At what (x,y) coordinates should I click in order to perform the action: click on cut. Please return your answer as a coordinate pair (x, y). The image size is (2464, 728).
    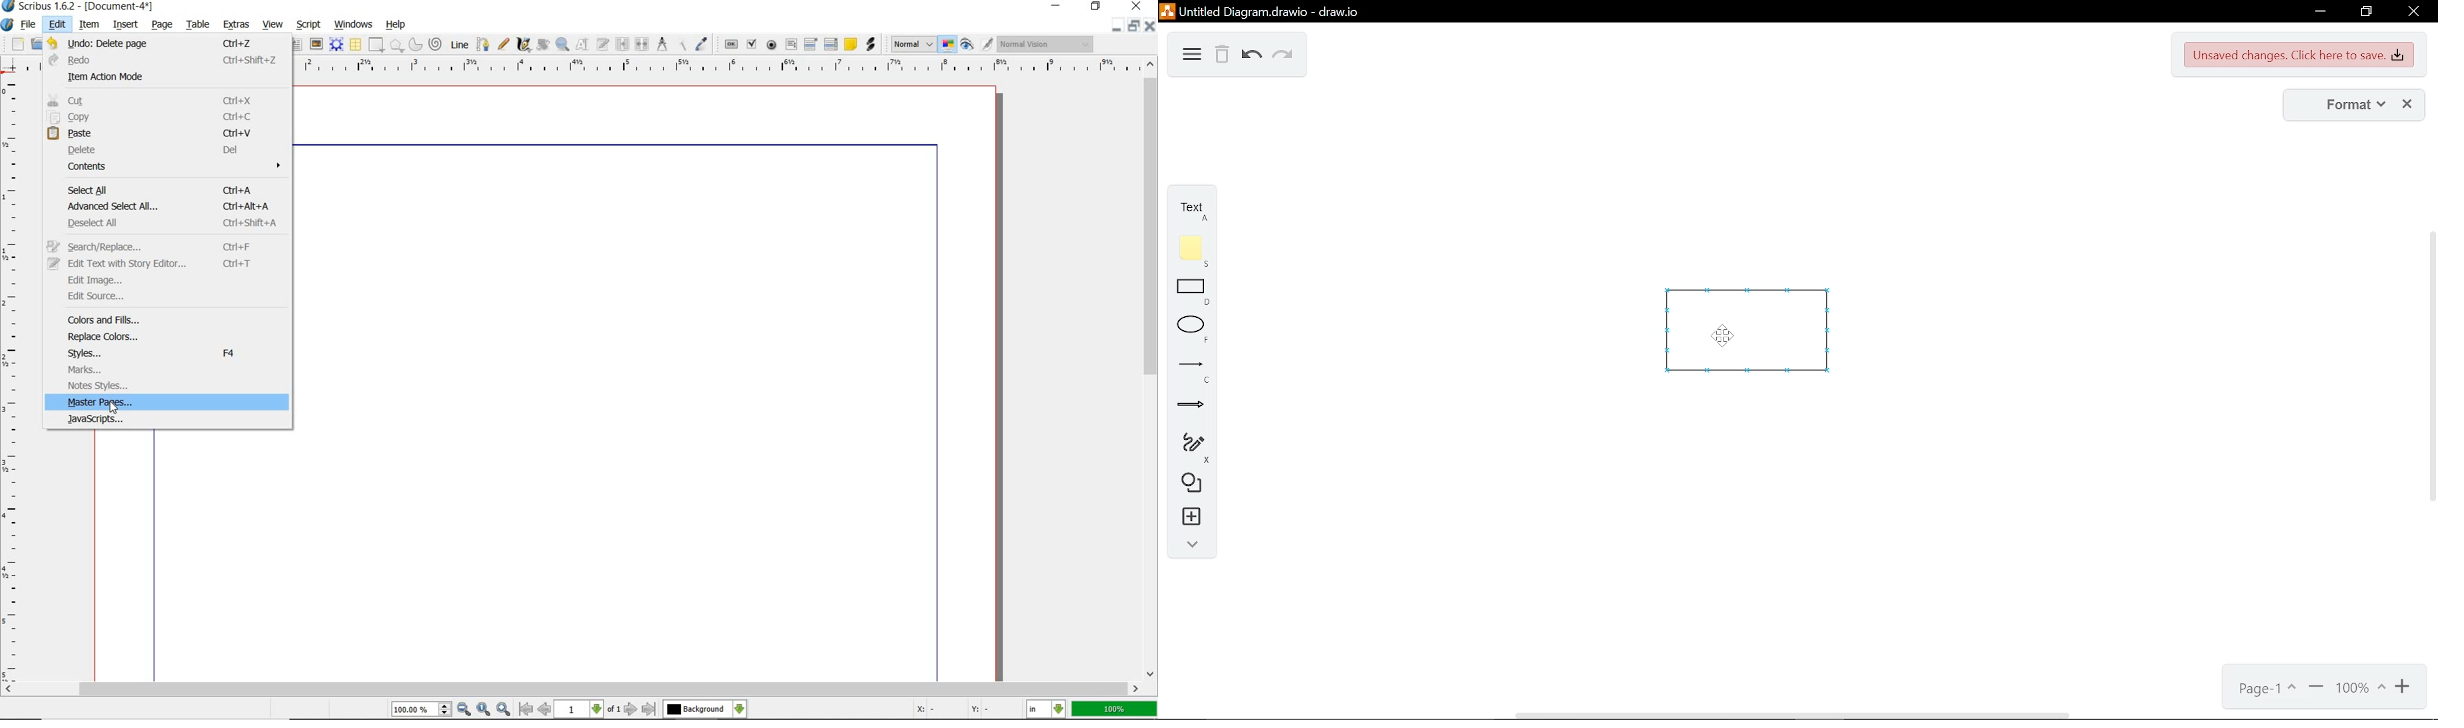
    Looking at the image, I should click on (170, 100).